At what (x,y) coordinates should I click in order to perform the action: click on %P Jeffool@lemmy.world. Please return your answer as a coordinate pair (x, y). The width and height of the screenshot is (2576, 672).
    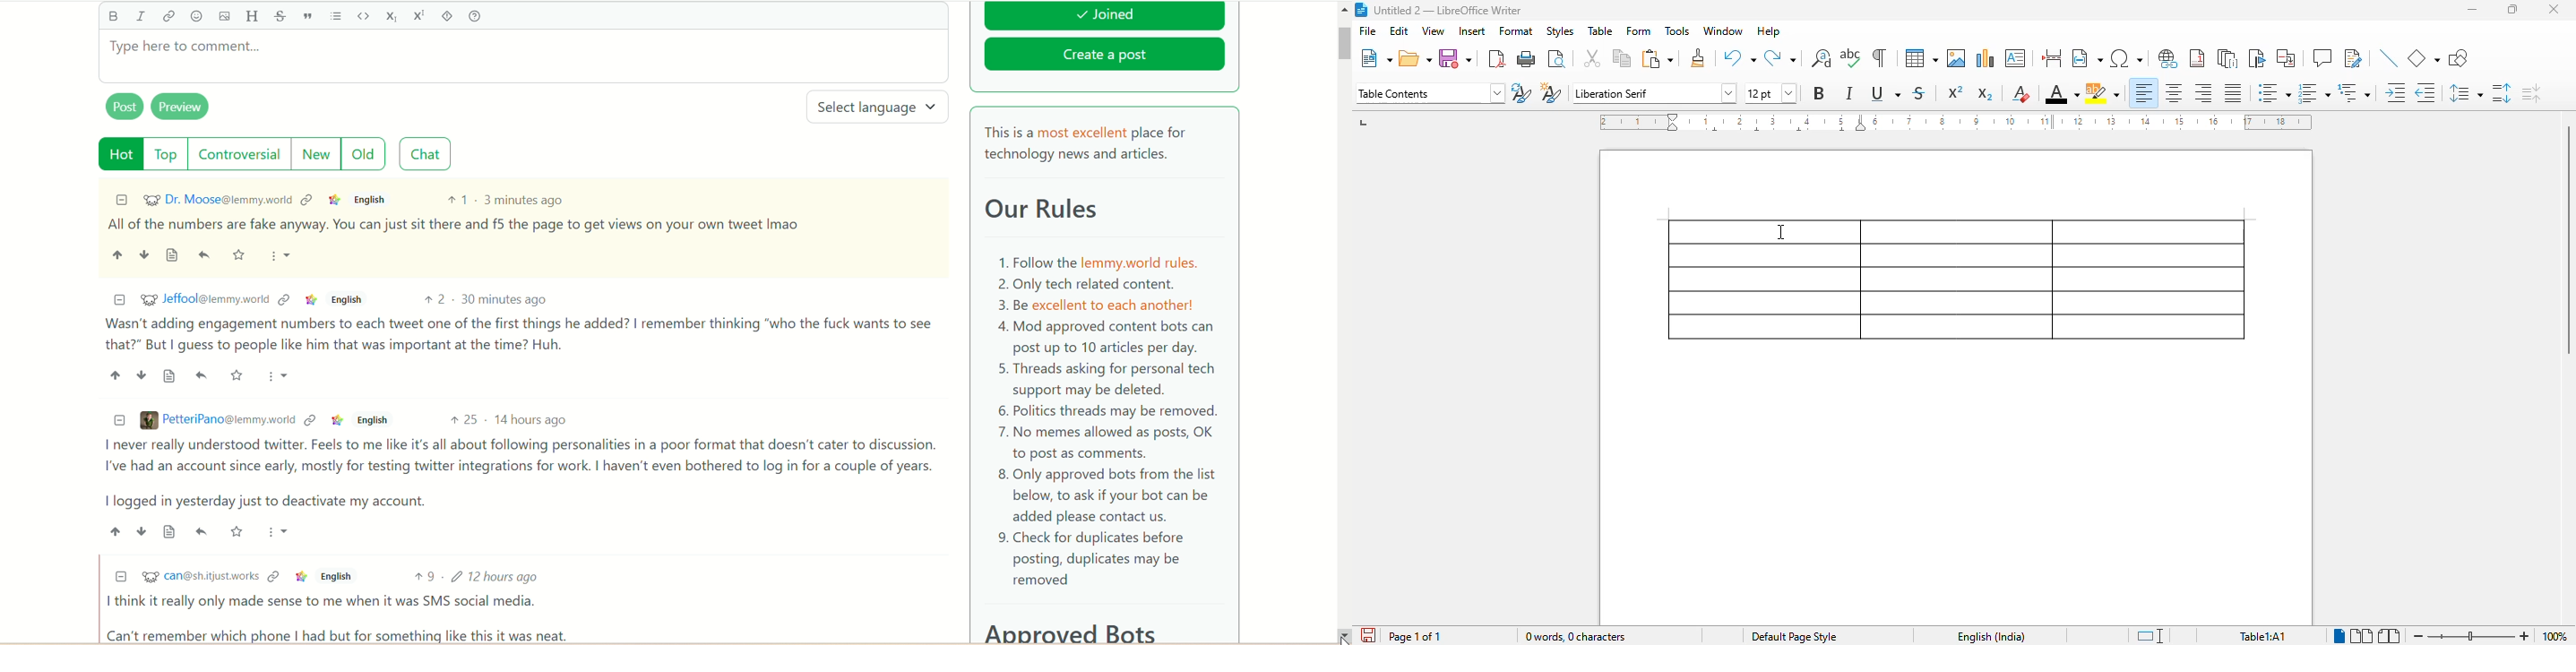
    Looking at the image, I should click on (204, 299).